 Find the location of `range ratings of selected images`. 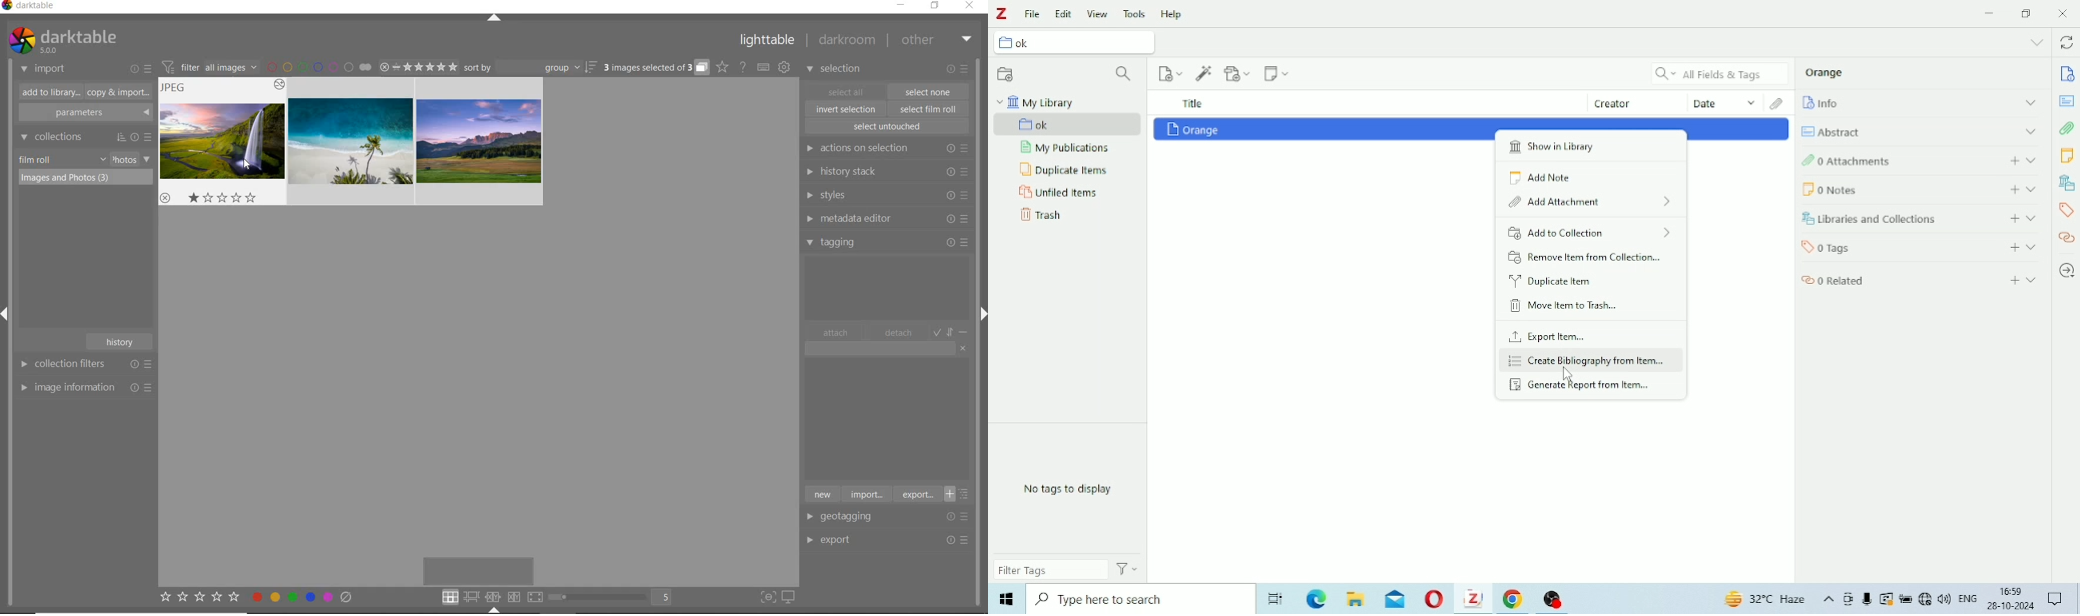

range ratings of selected images is located at coordinates (418, 65).